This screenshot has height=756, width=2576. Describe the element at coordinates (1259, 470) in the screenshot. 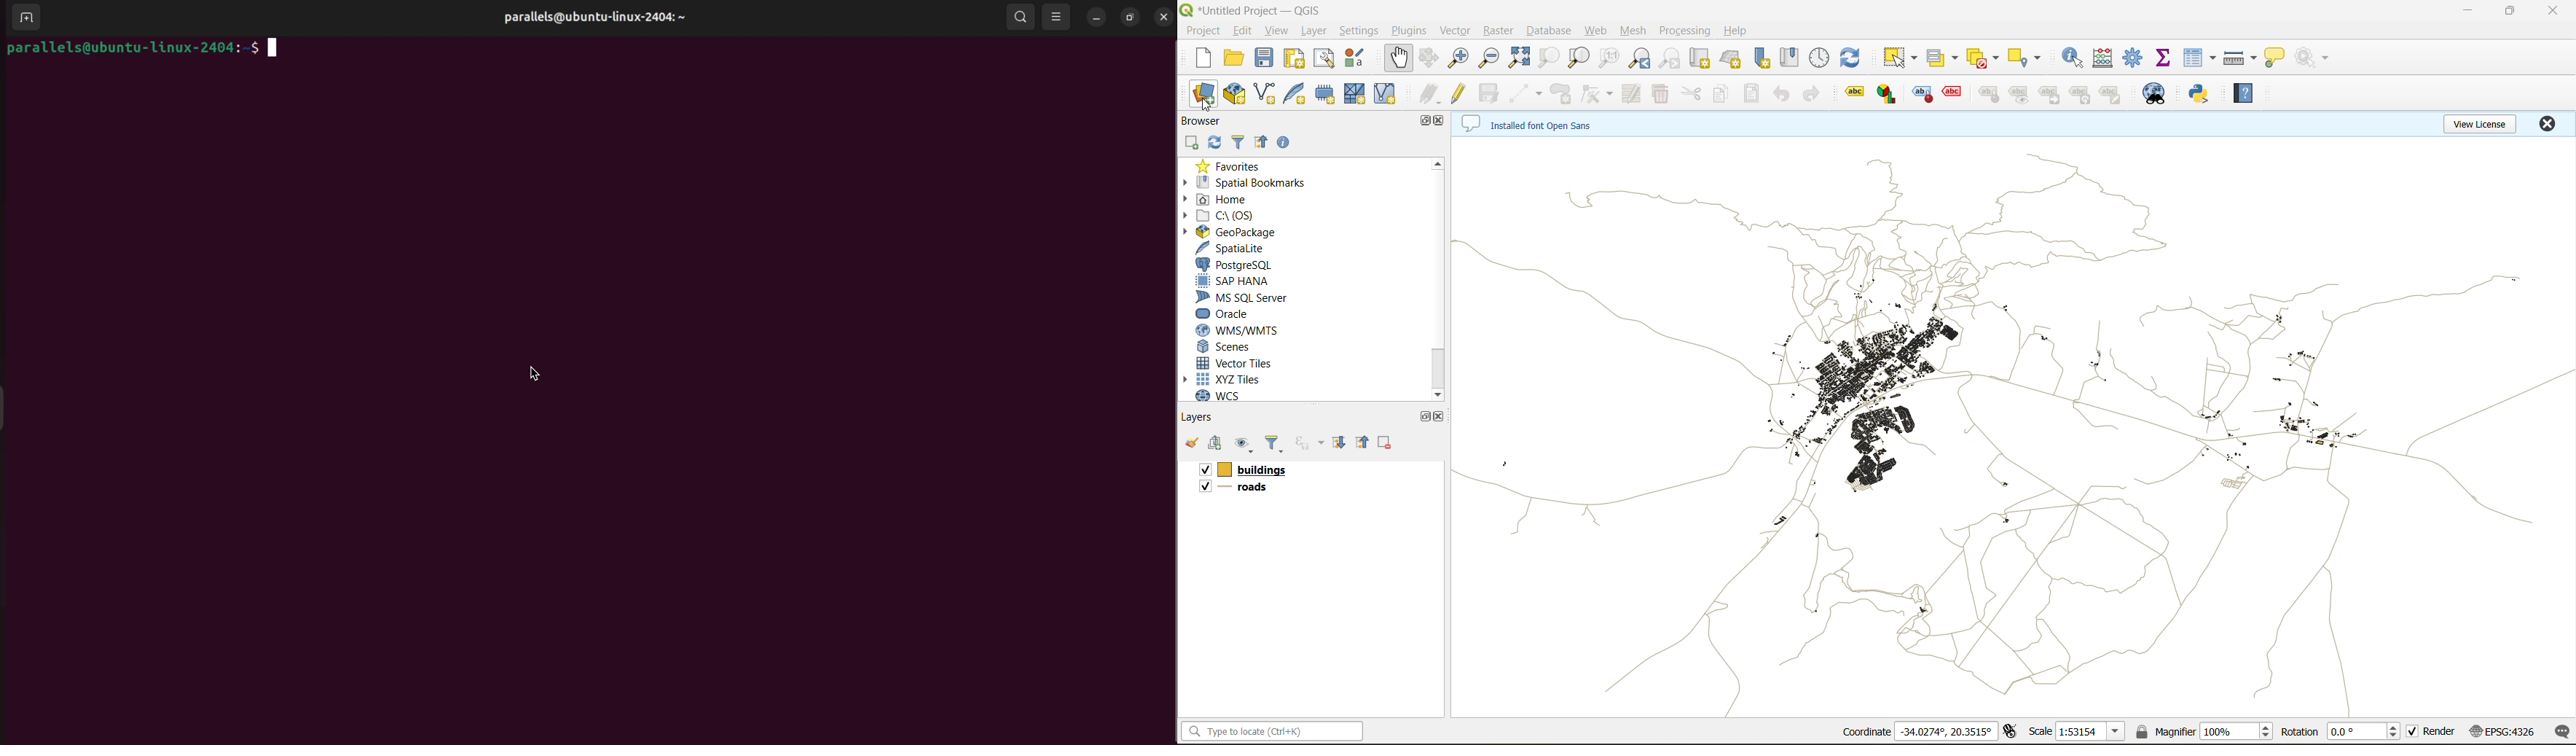

I see `layers` at that location.